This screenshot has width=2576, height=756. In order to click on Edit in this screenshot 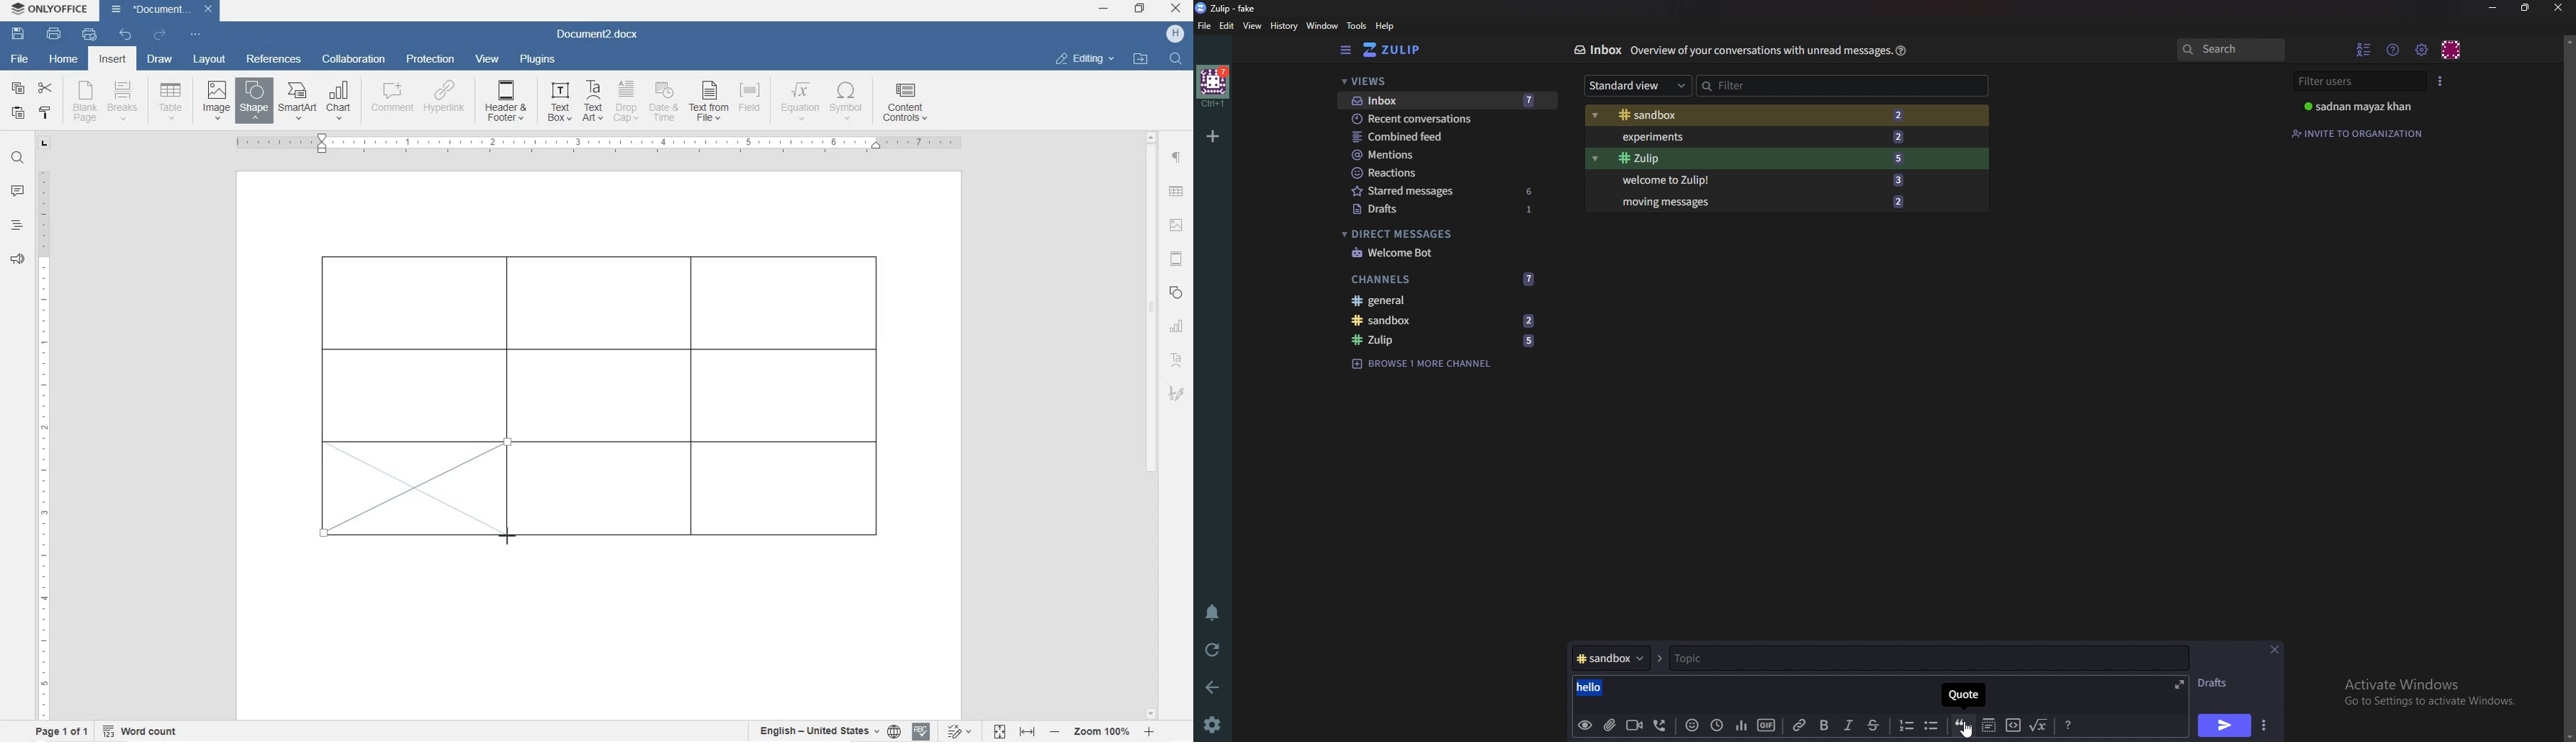, I will do `click(1227, 26)`.